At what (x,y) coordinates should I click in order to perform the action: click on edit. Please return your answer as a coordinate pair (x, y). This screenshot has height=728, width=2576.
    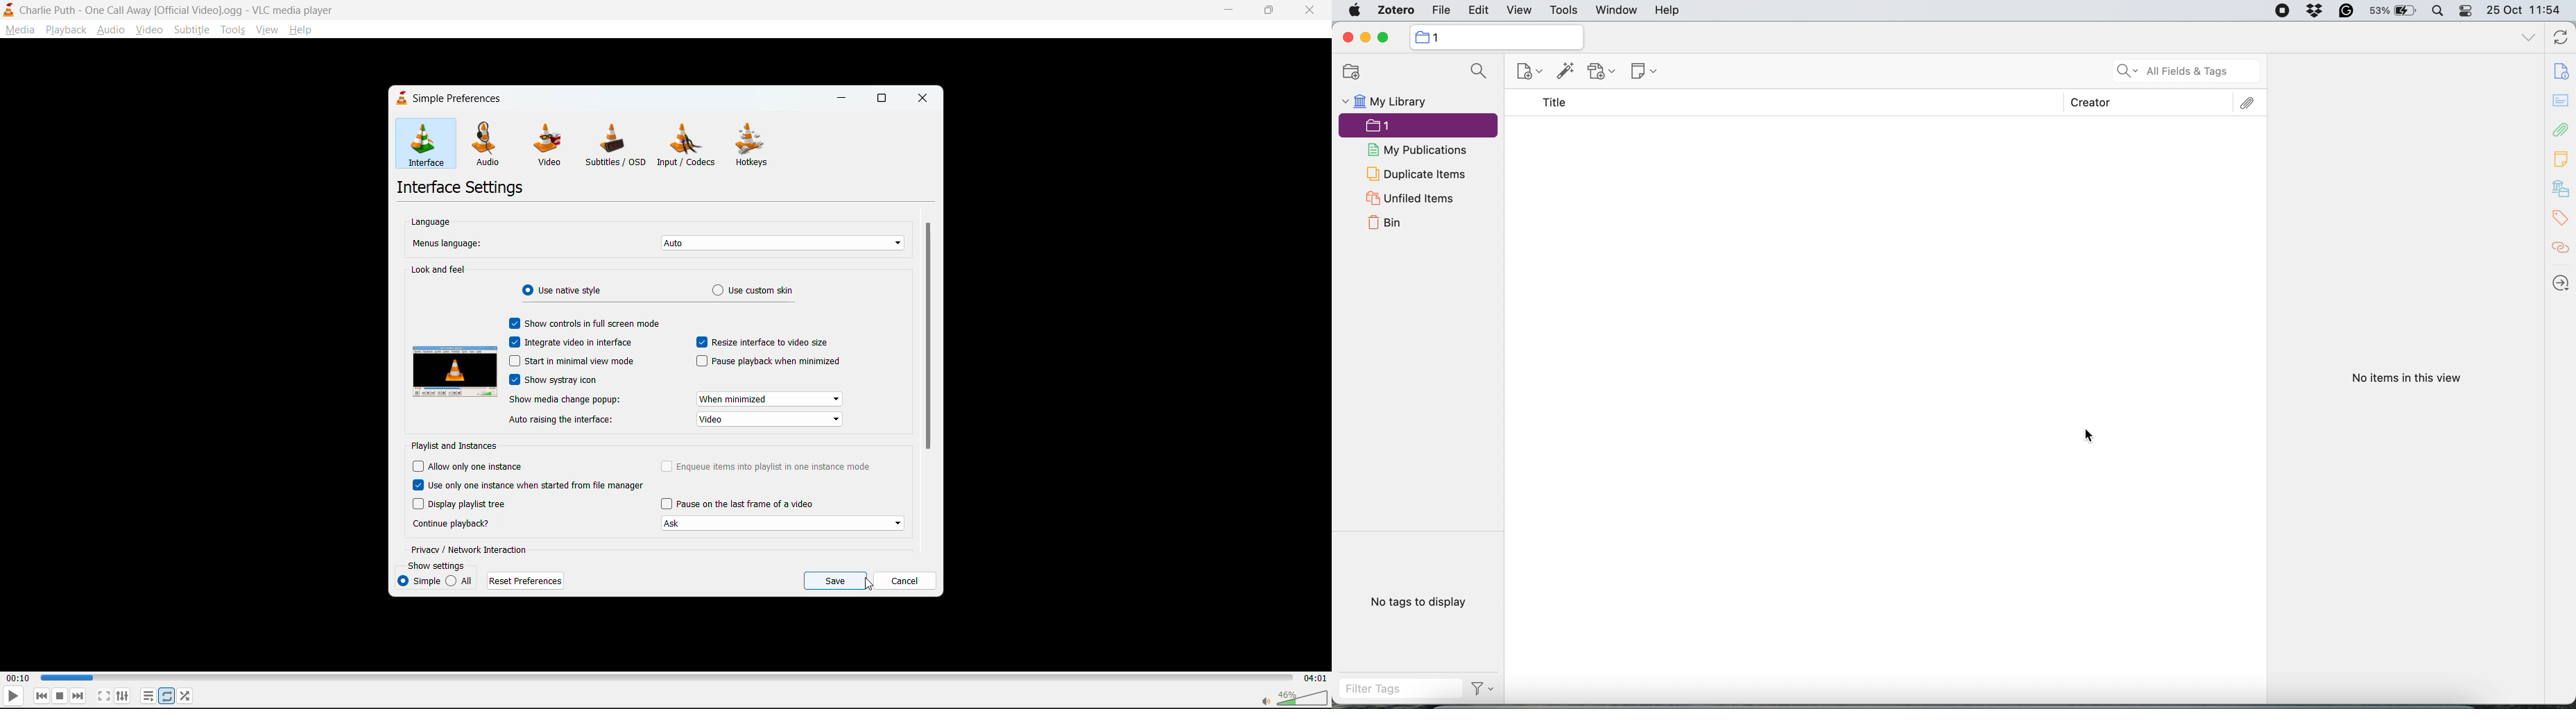
    Looking at the image, I should click on (1477, 10).